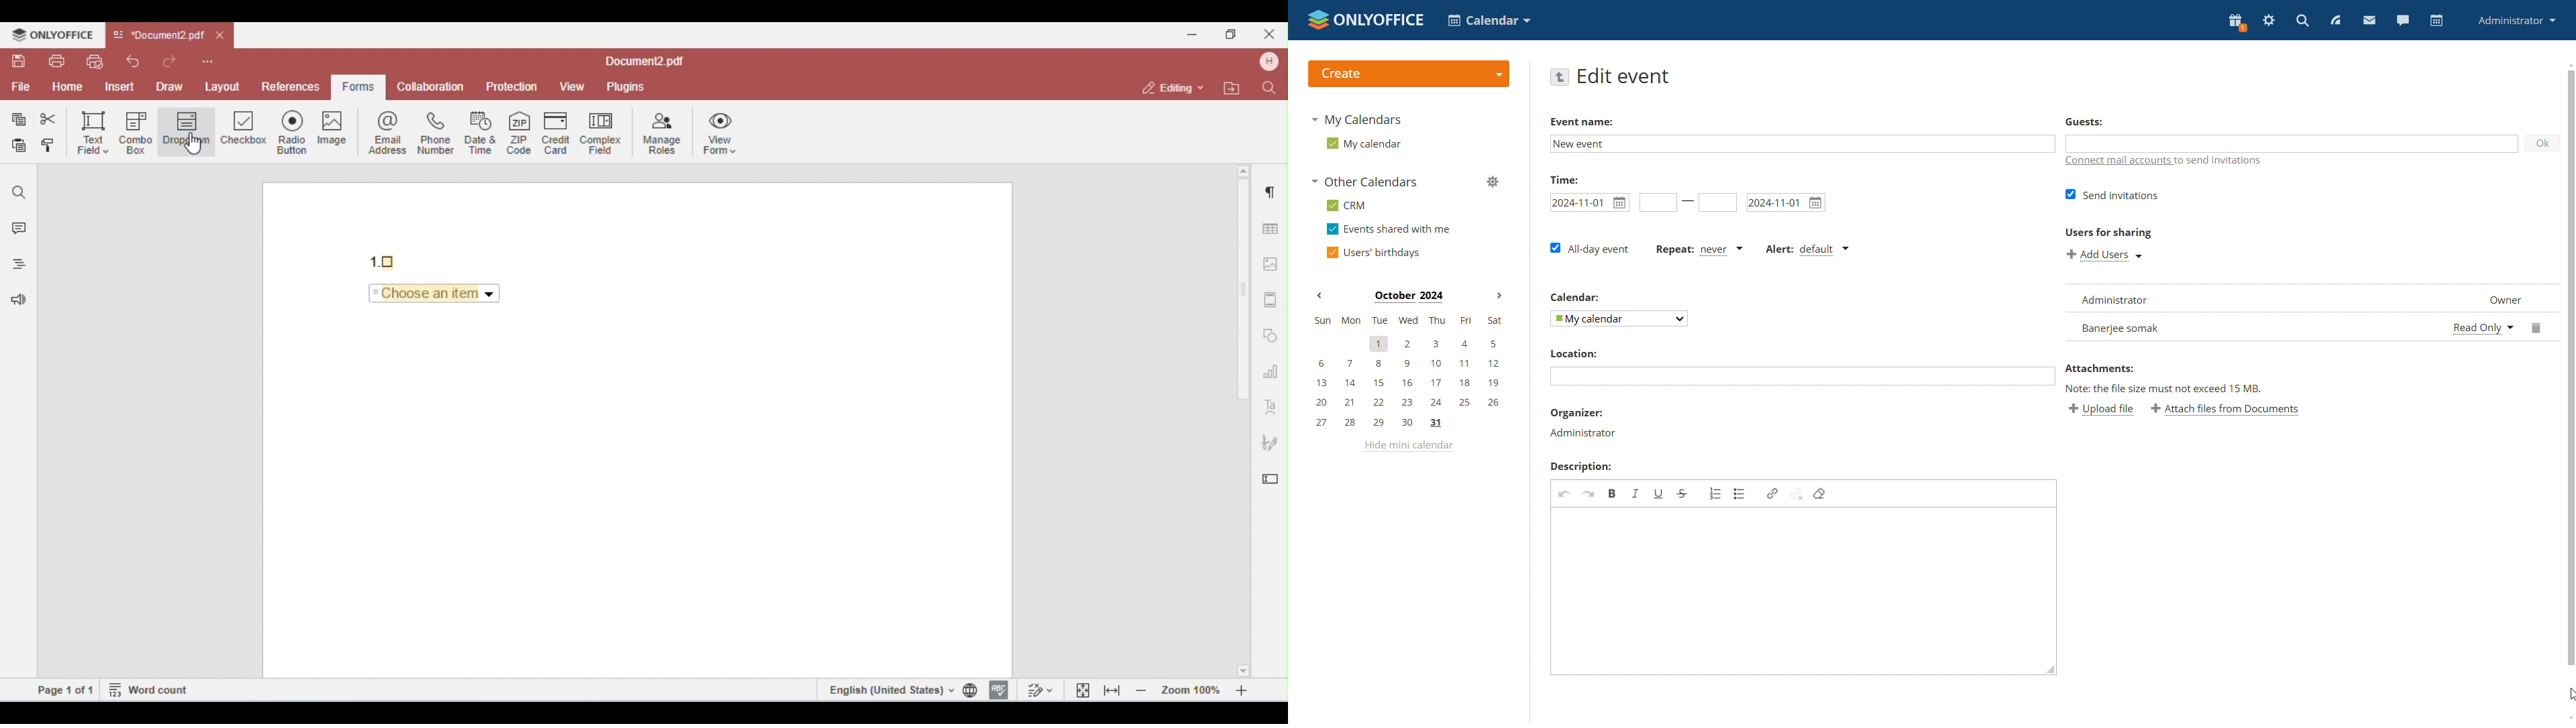 The image size is (2576, 728). Describe the element at coordinates (1611, 495) in the screenshot. I see `bold` at that location.